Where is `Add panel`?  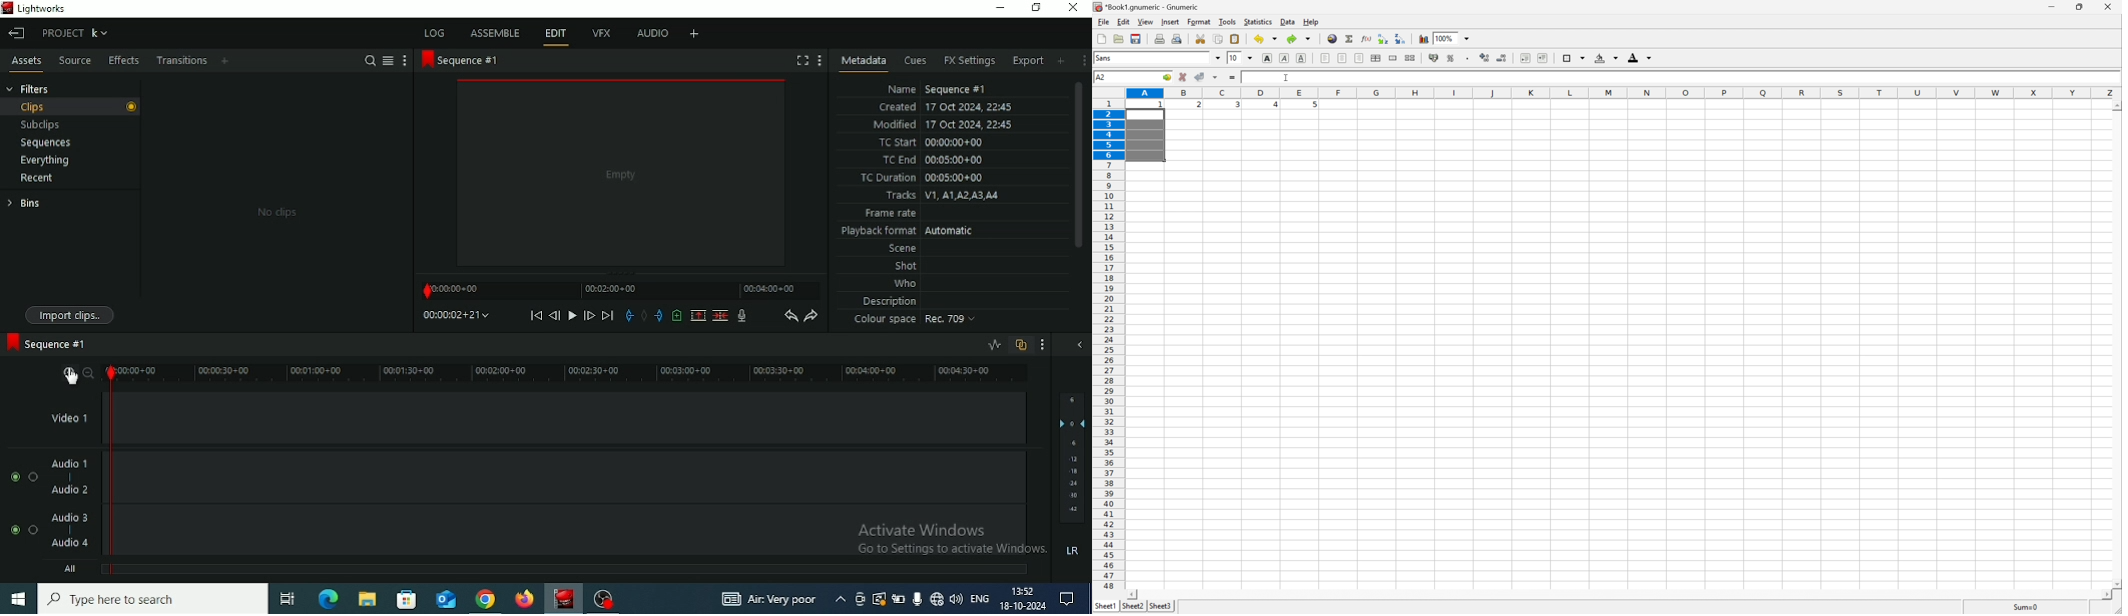 Add panel is located at coordinates (227, 60).